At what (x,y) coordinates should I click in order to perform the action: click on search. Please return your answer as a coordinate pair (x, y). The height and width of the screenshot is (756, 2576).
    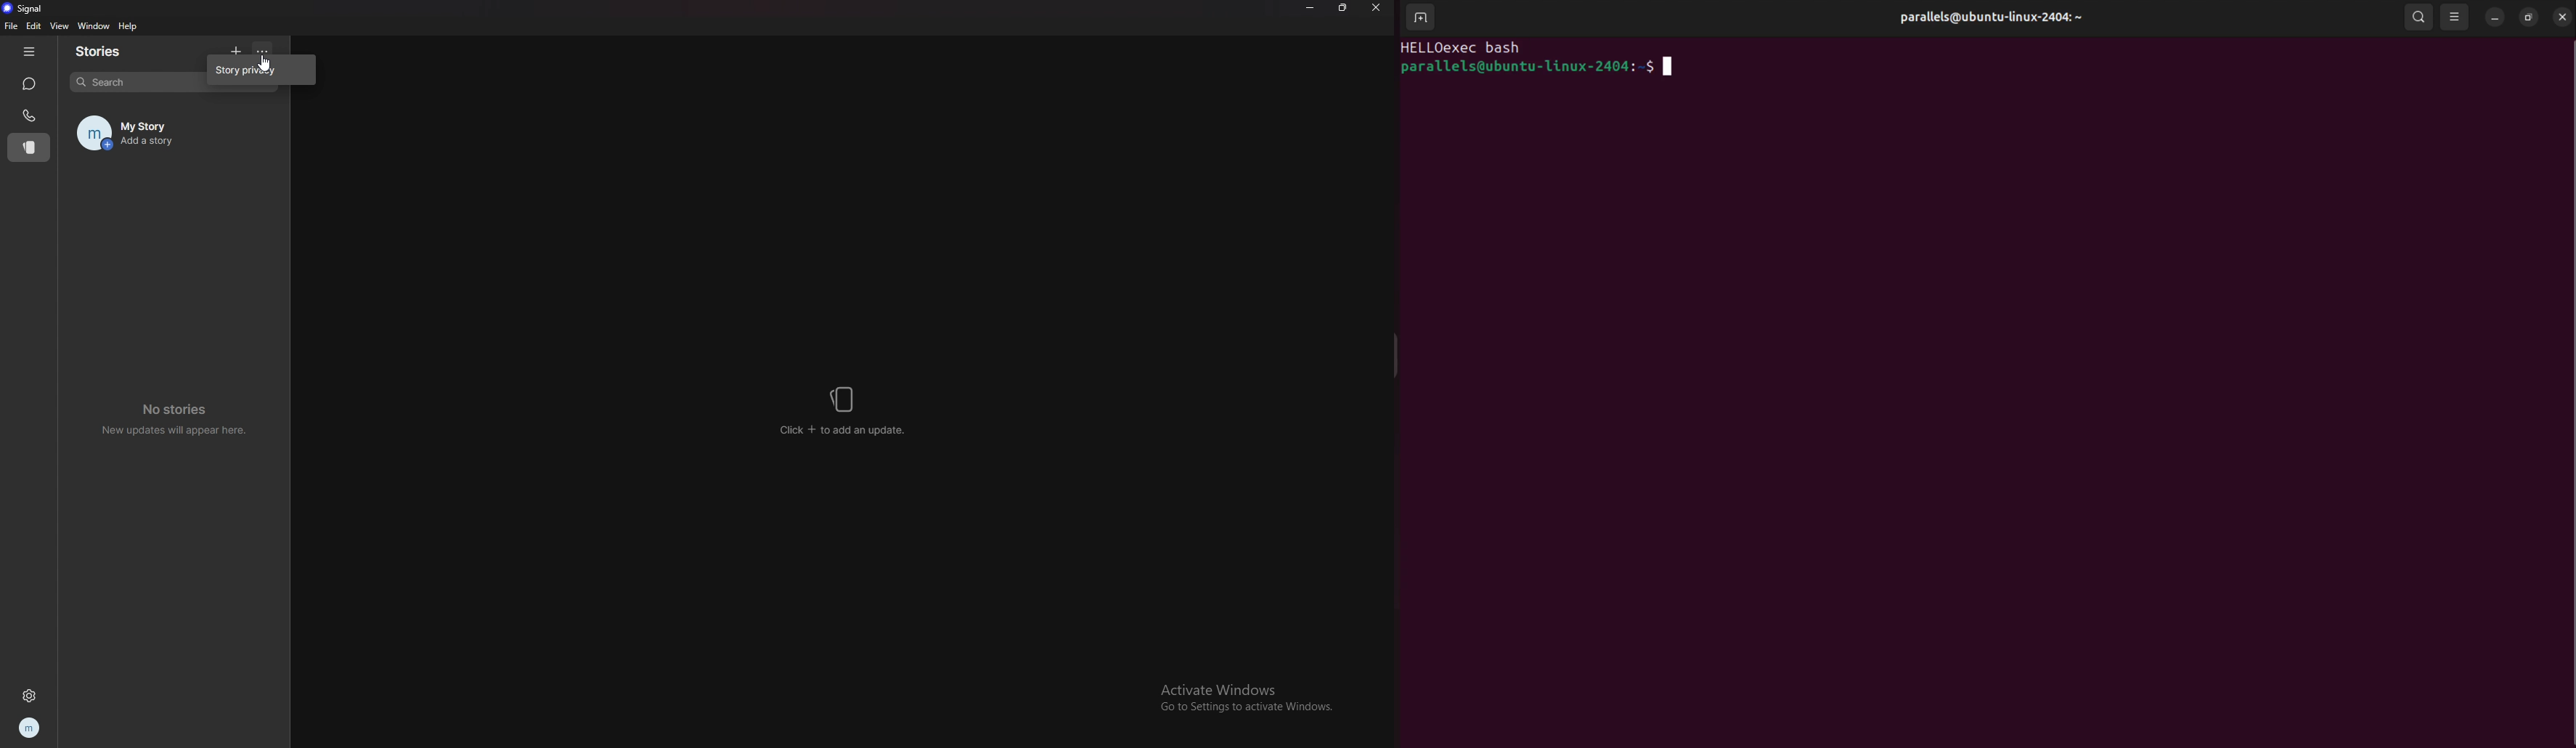
    Looking at the image, I should click on (136, 81).